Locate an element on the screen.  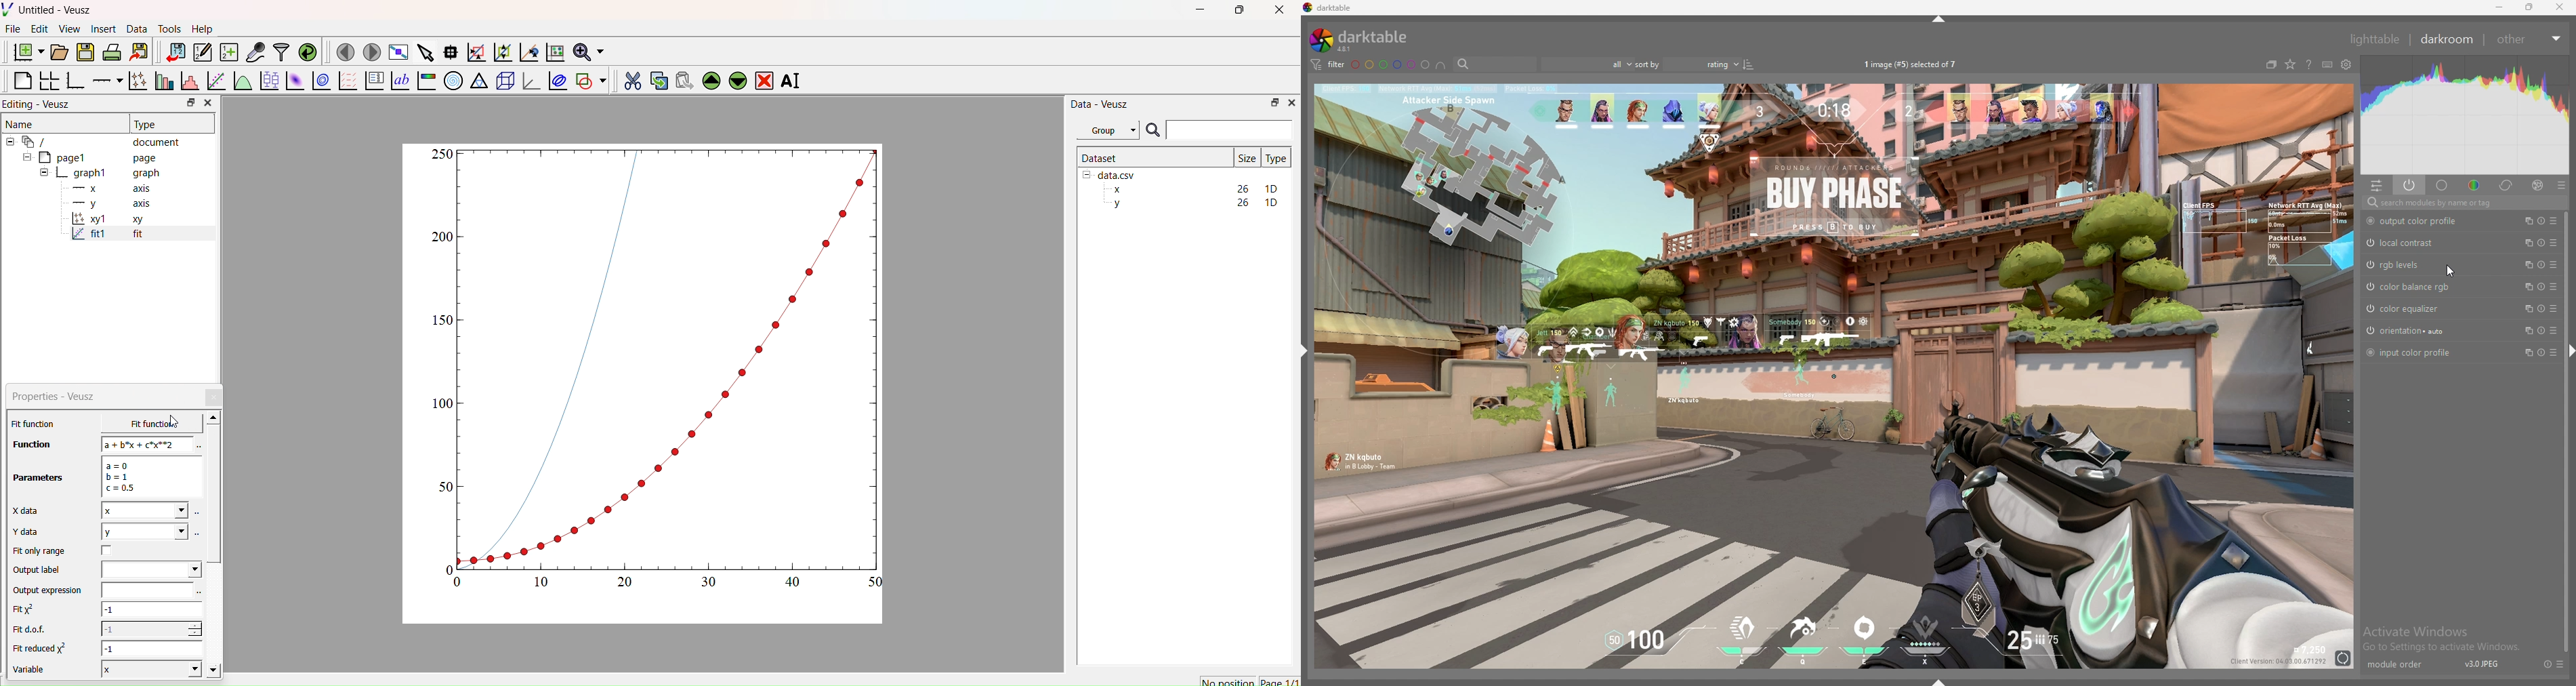
cursor is located at coordinates (2452, 270).